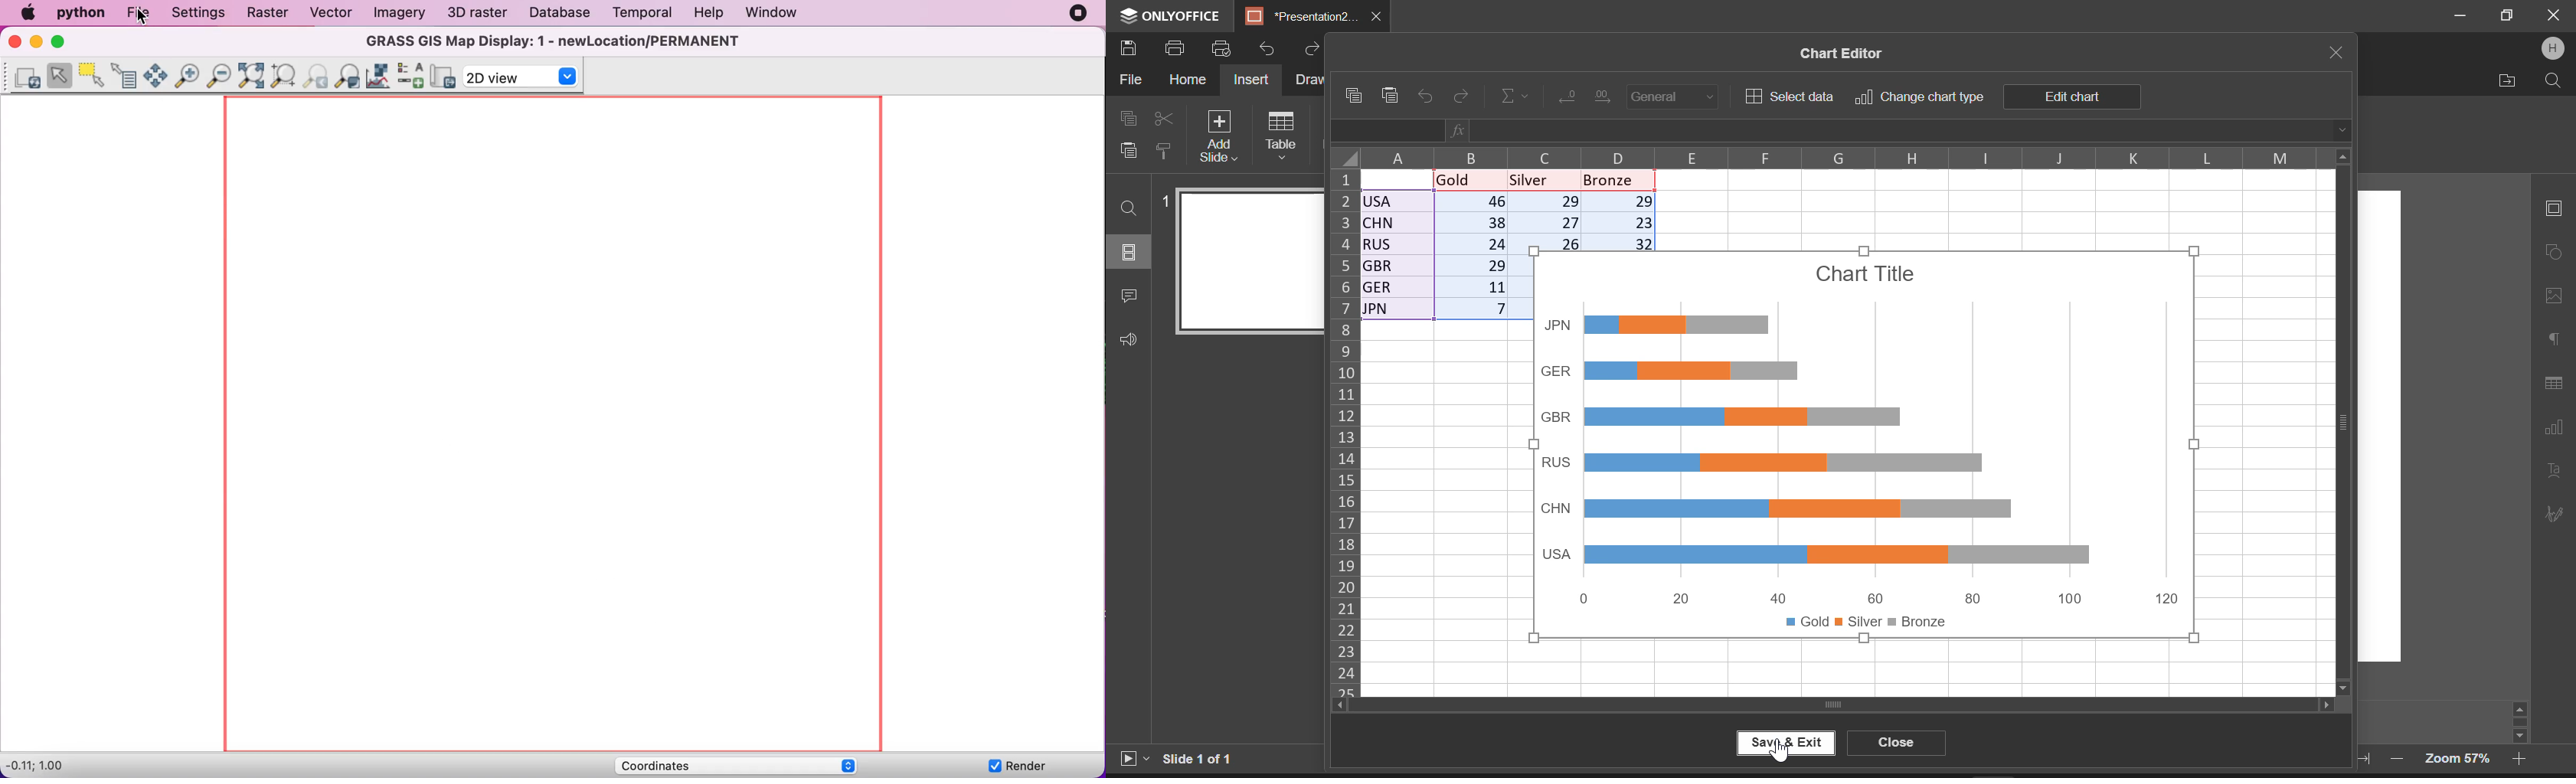  I want to click on Paste, so click(1129, 153).